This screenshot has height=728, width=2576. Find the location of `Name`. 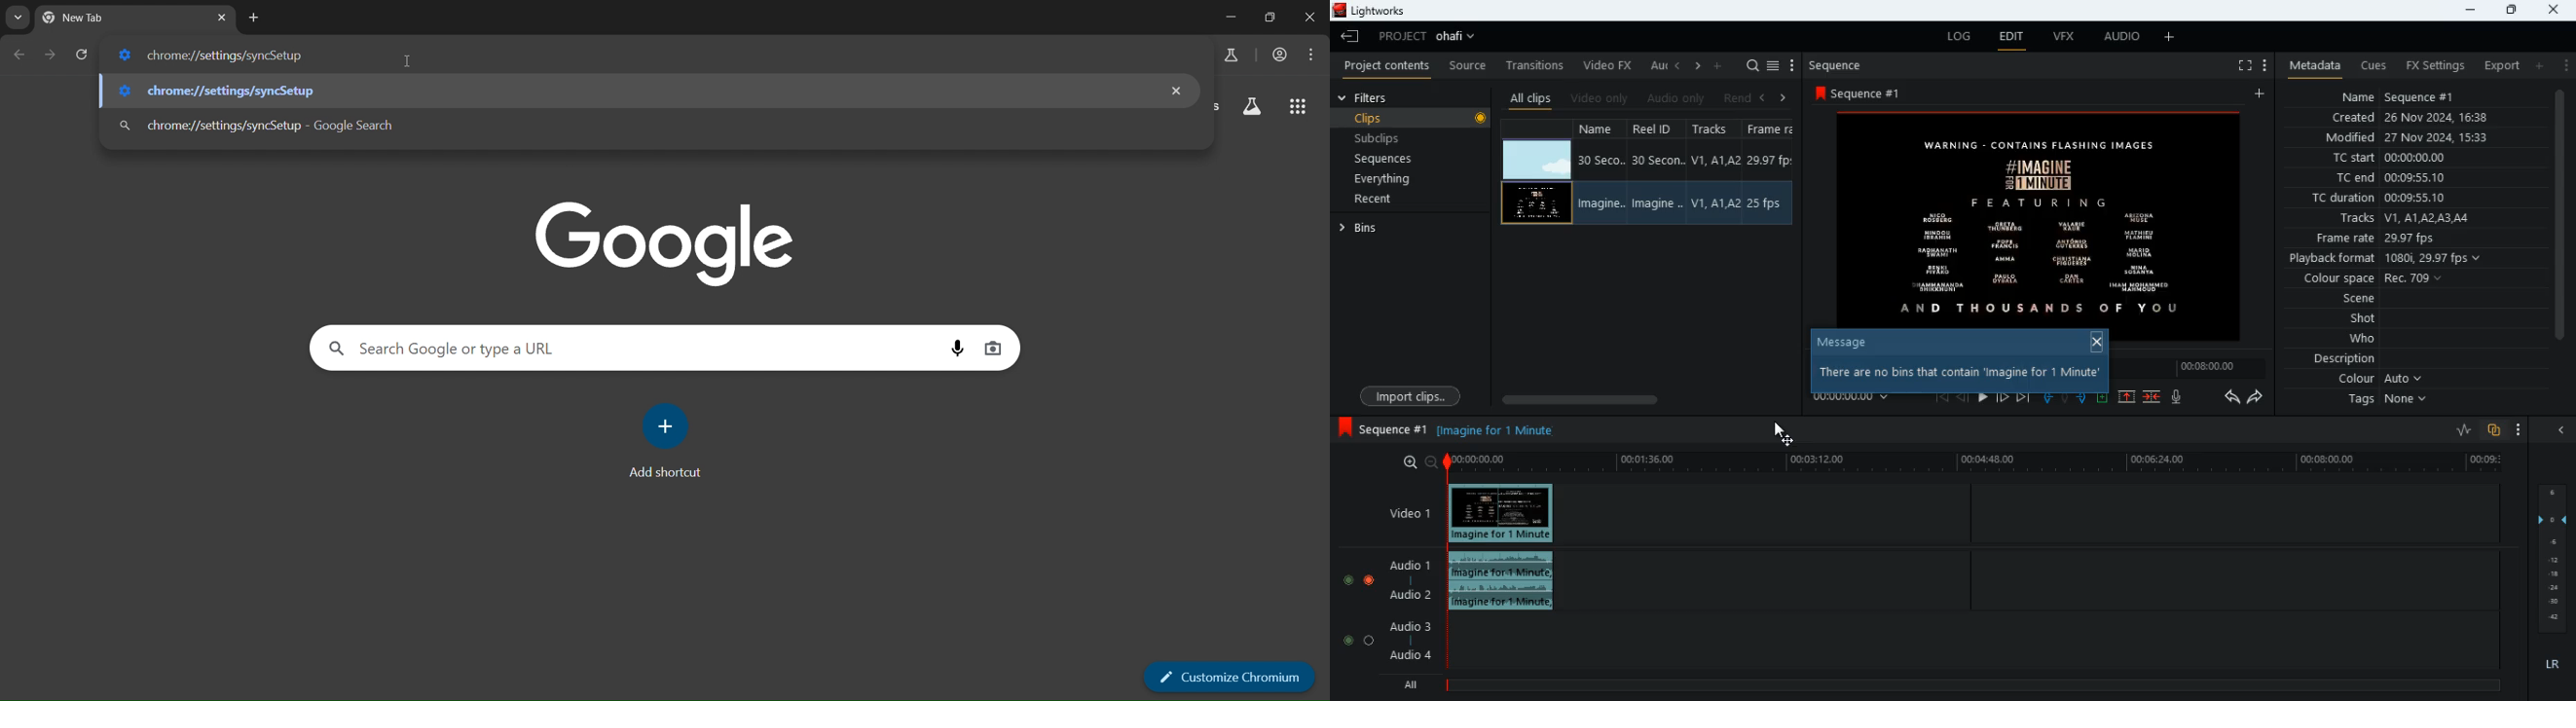

Name is located at coordinates (1599, 204).